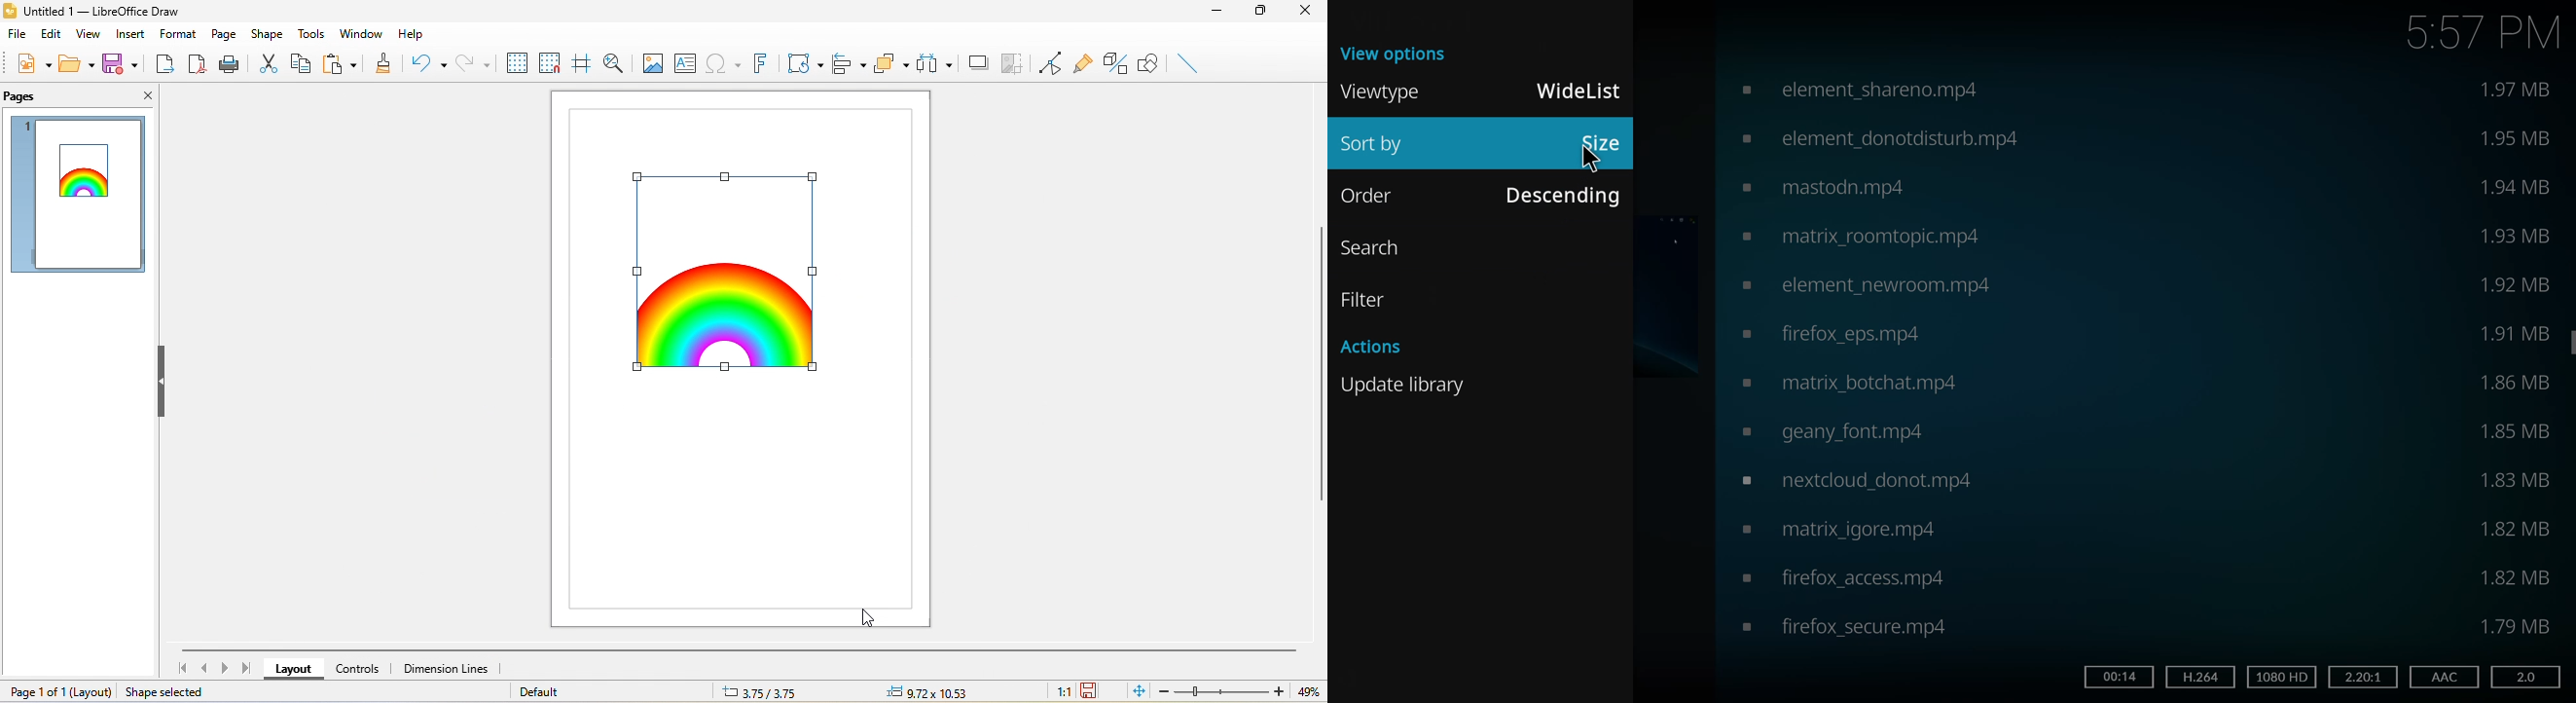 This screenshot has width=2576, height=728. I want to click on text box, so click(688, 61).